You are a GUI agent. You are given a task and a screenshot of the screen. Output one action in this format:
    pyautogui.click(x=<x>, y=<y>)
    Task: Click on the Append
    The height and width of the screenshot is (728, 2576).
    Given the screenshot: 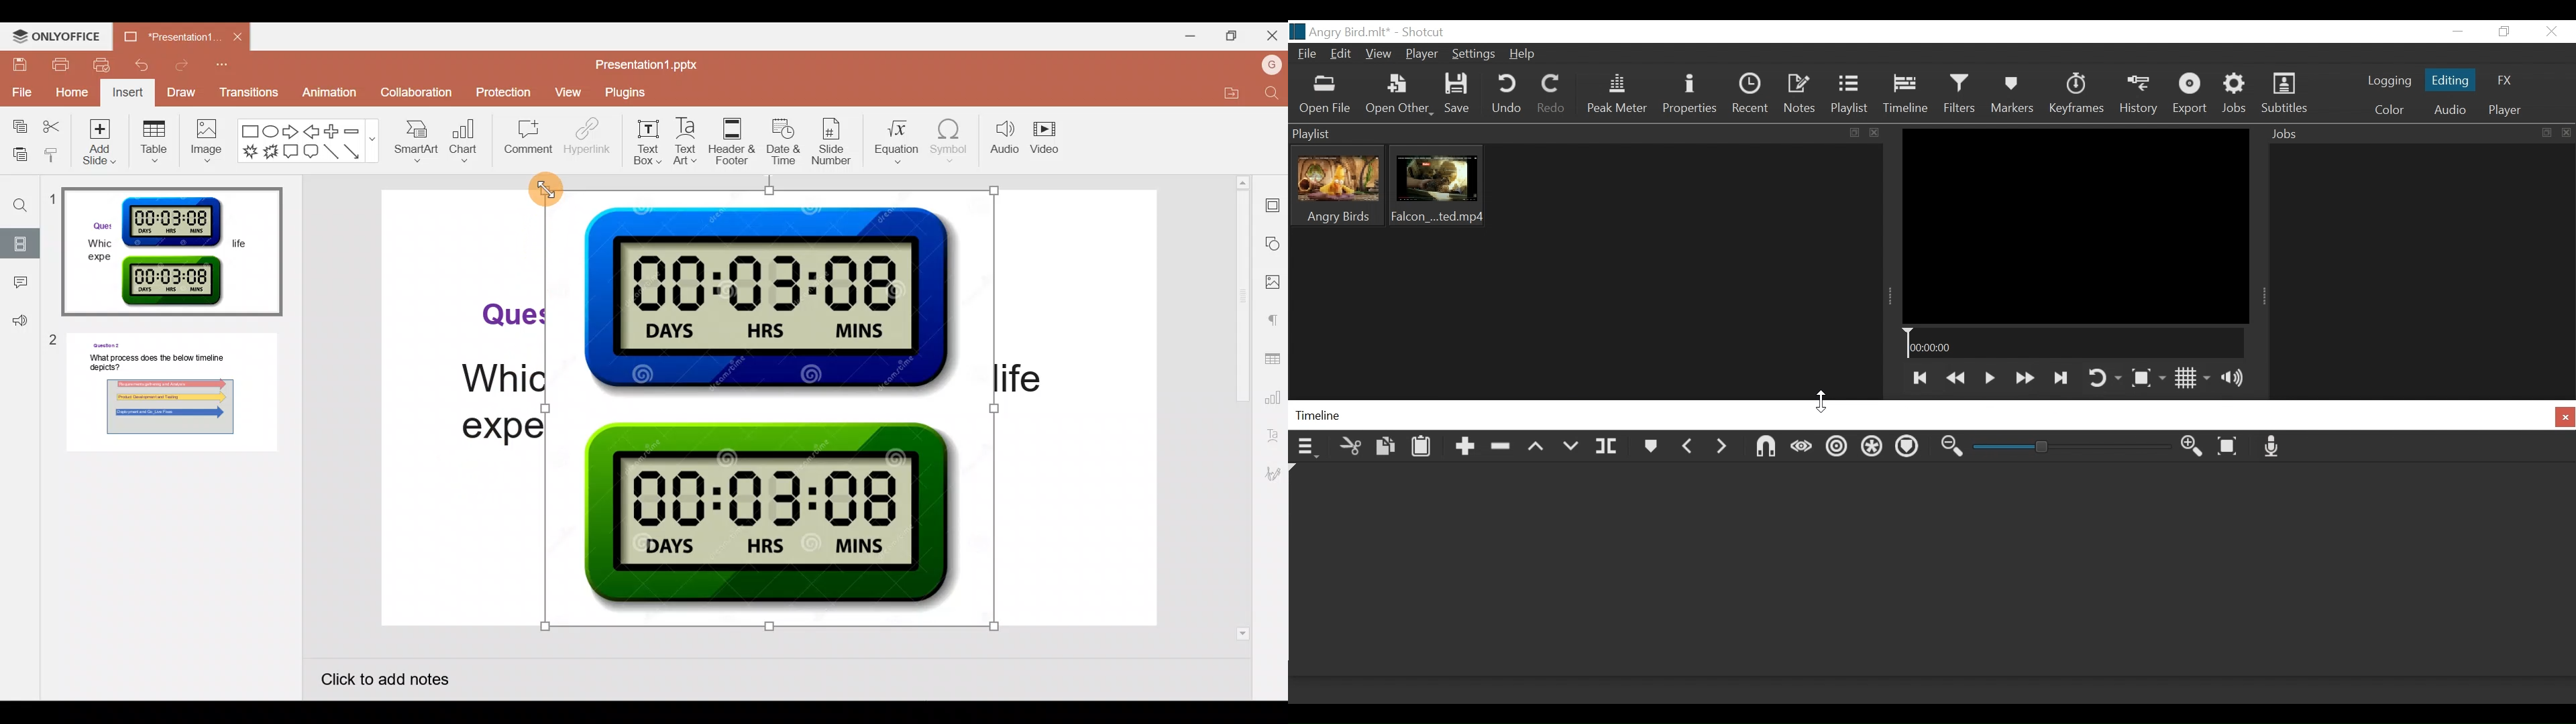 What is the action you would take?
    pyautogui.click(x=1462, y=450)
    